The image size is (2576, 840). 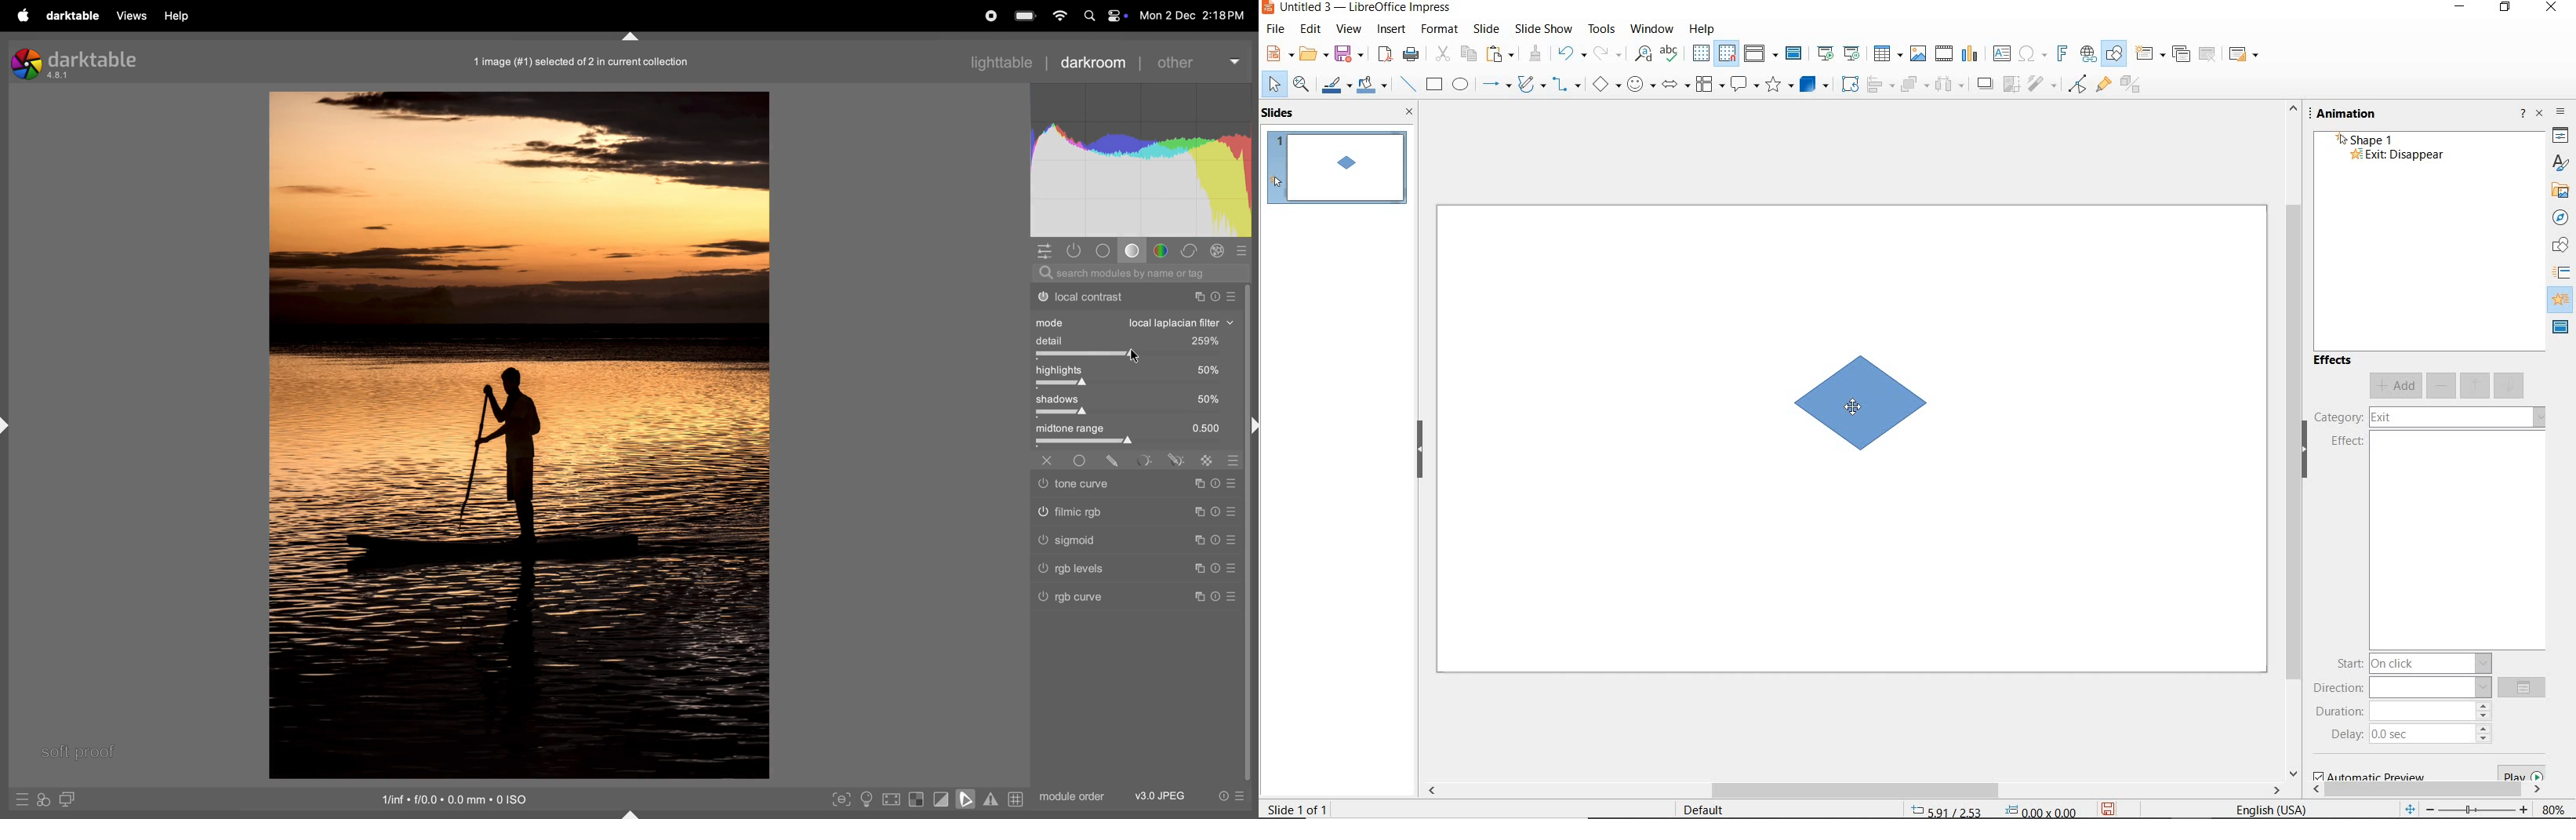 I want to click on image, so click(x=517, y=437).